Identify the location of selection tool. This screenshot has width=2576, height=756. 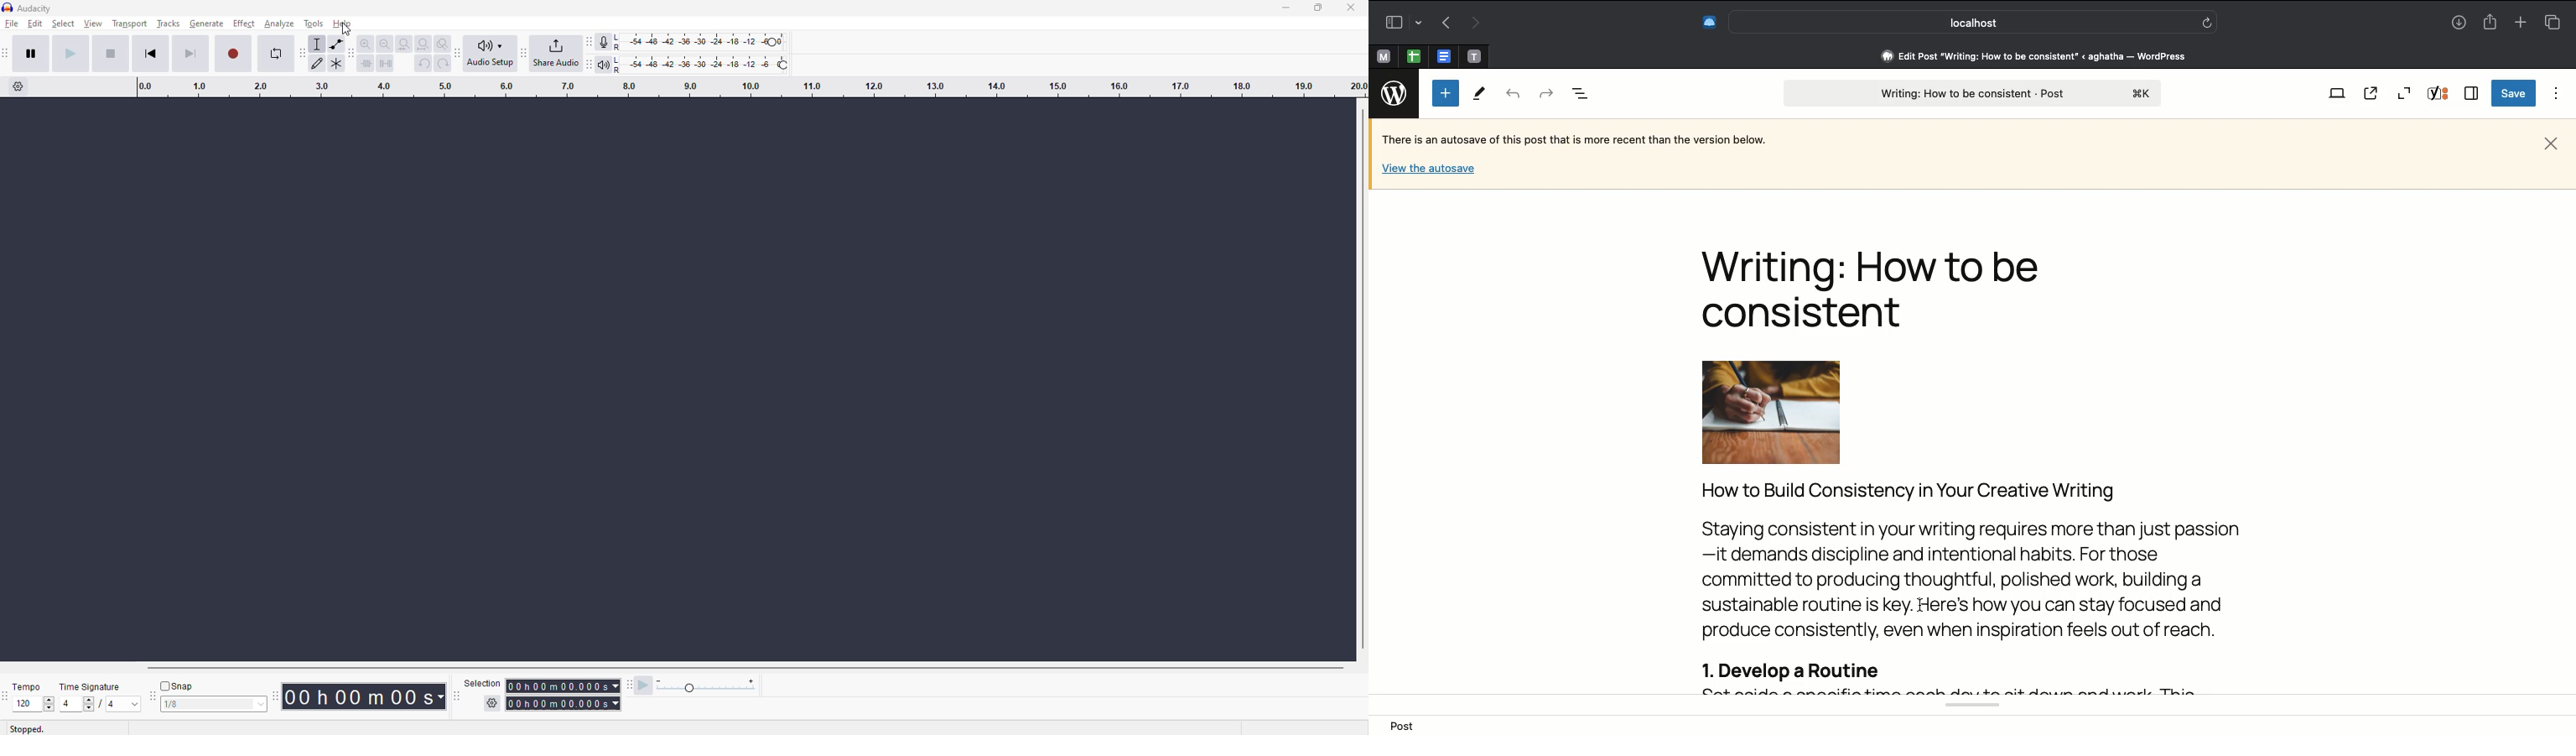
(318, 45).